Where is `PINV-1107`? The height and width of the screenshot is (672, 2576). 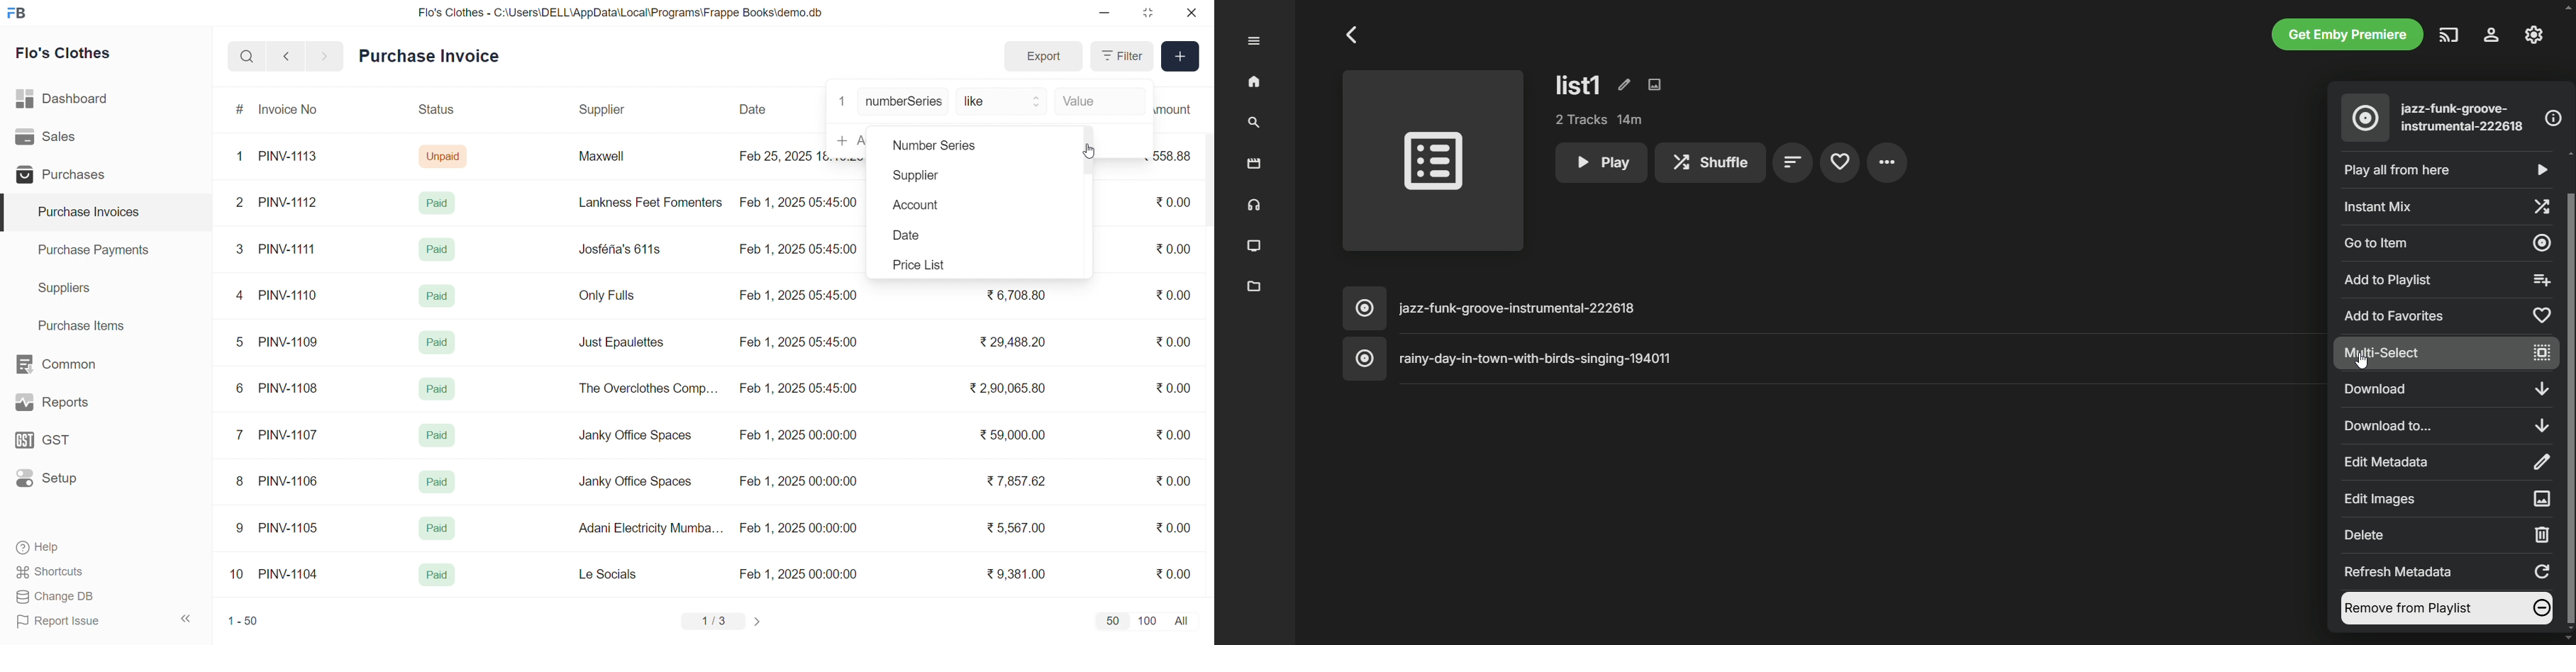 PINV-1107 is located at coordinates (291, 435).